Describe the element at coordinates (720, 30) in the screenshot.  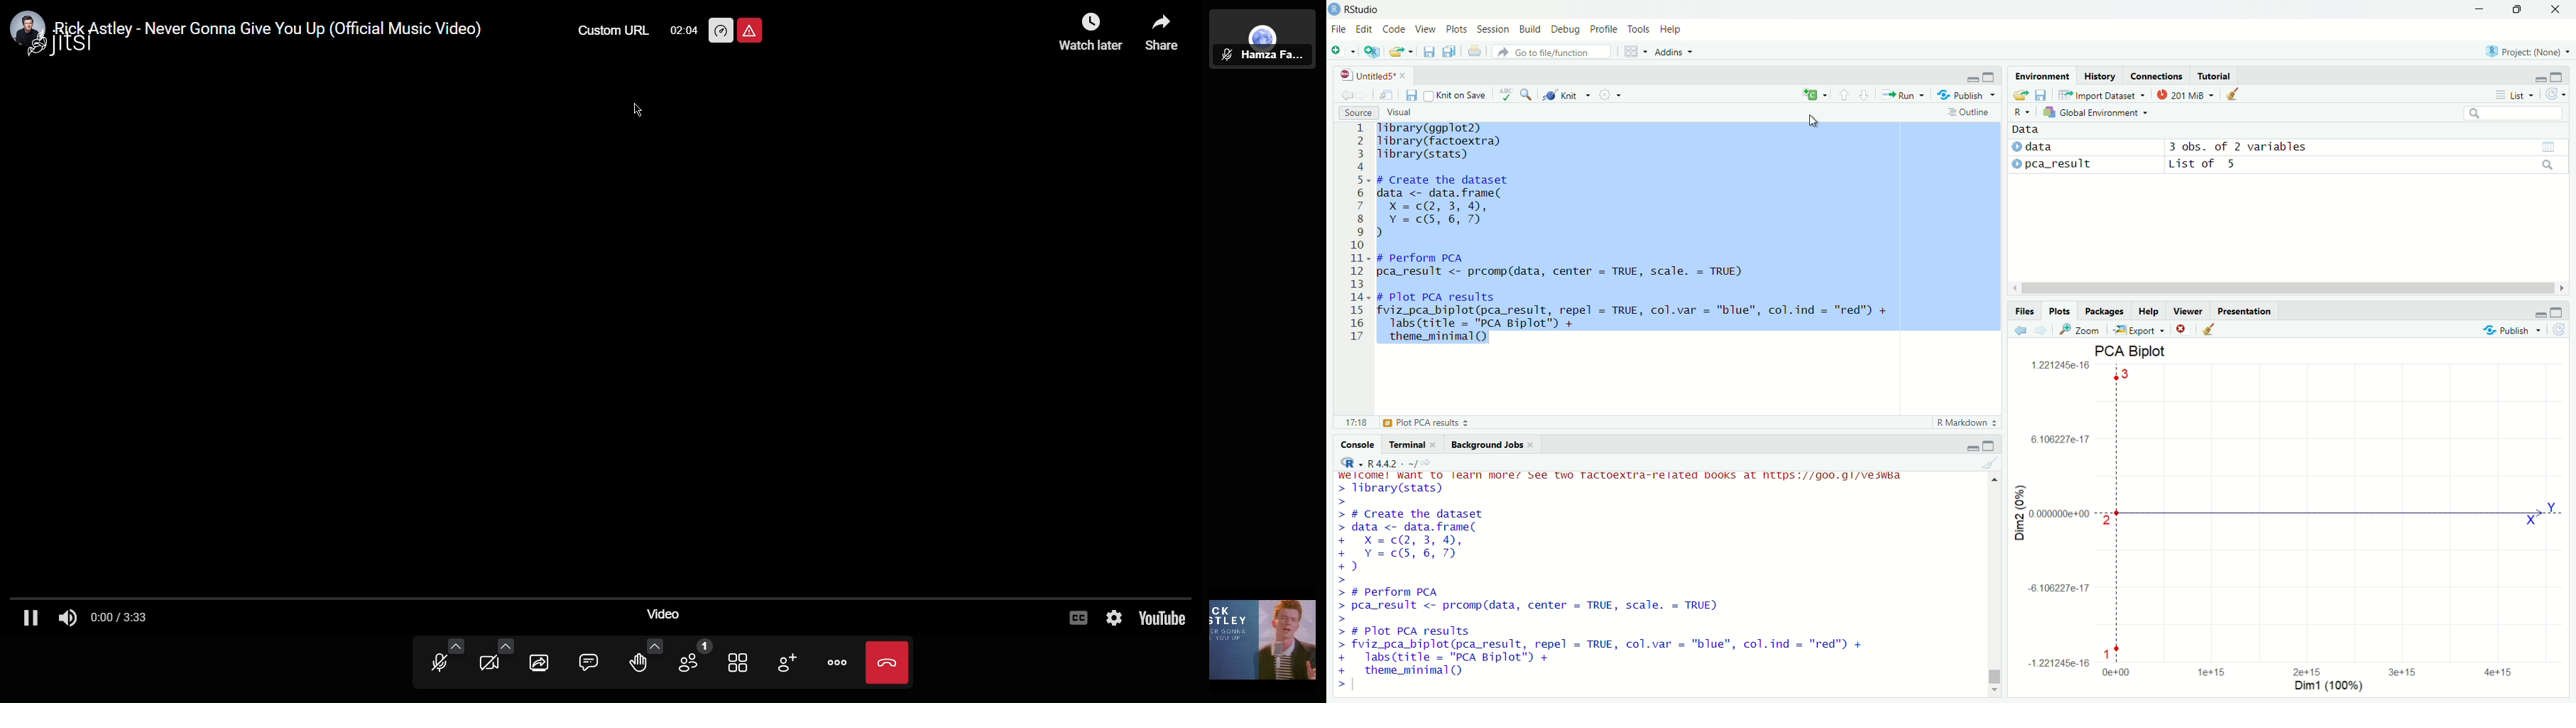
I see `Performance` at that location.